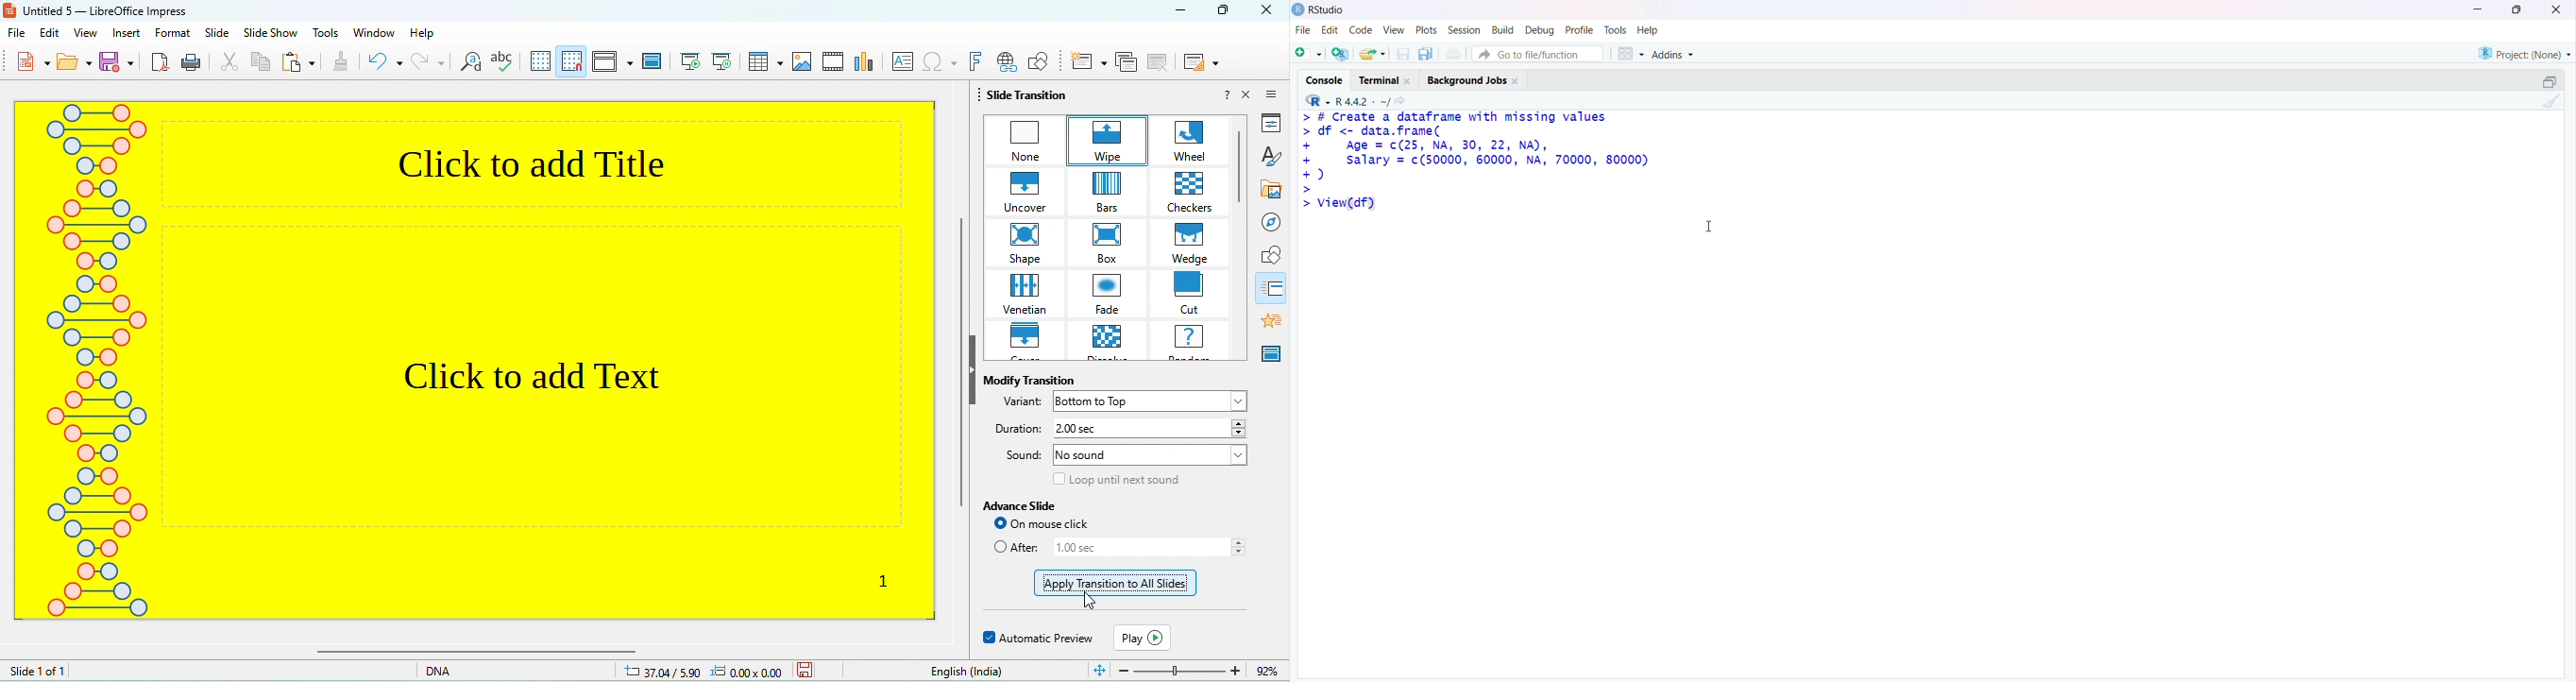 The image size is (2576, 700). I want to click on random, so click(1193, 341).